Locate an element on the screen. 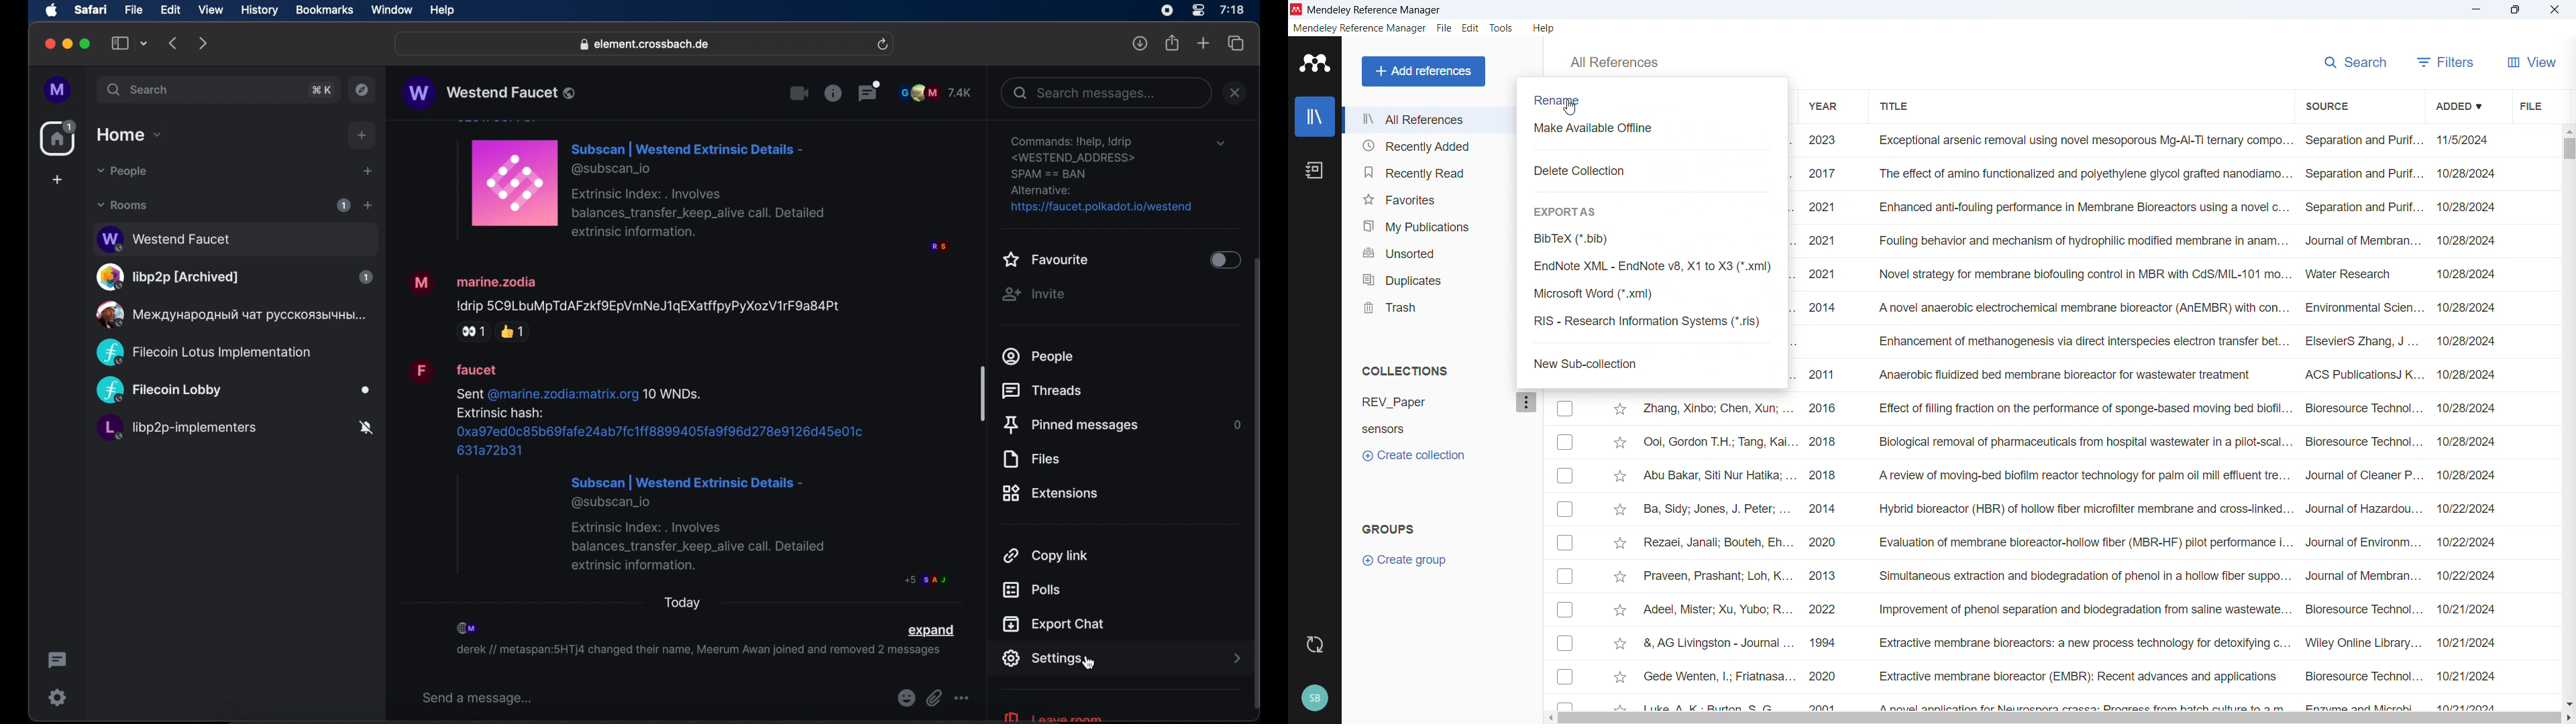 This screenshot has width=2576, height=728. minimize is located at coordinates (68, 44).